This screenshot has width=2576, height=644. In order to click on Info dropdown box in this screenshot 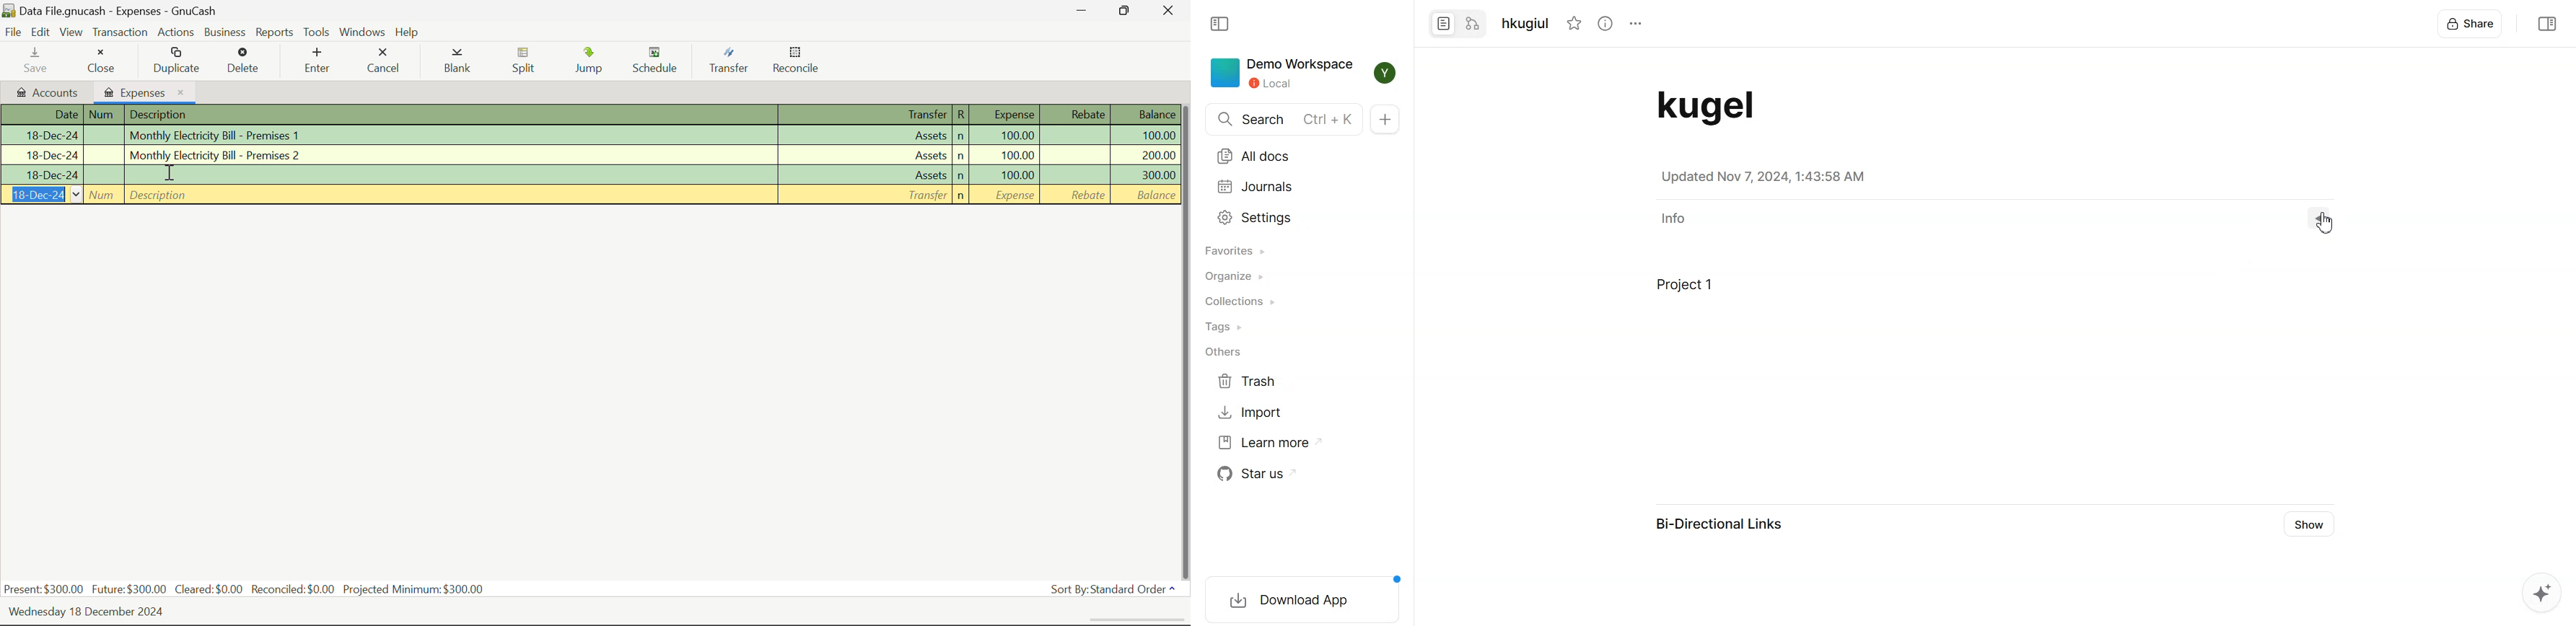, I will do `click(2328, 218)`.